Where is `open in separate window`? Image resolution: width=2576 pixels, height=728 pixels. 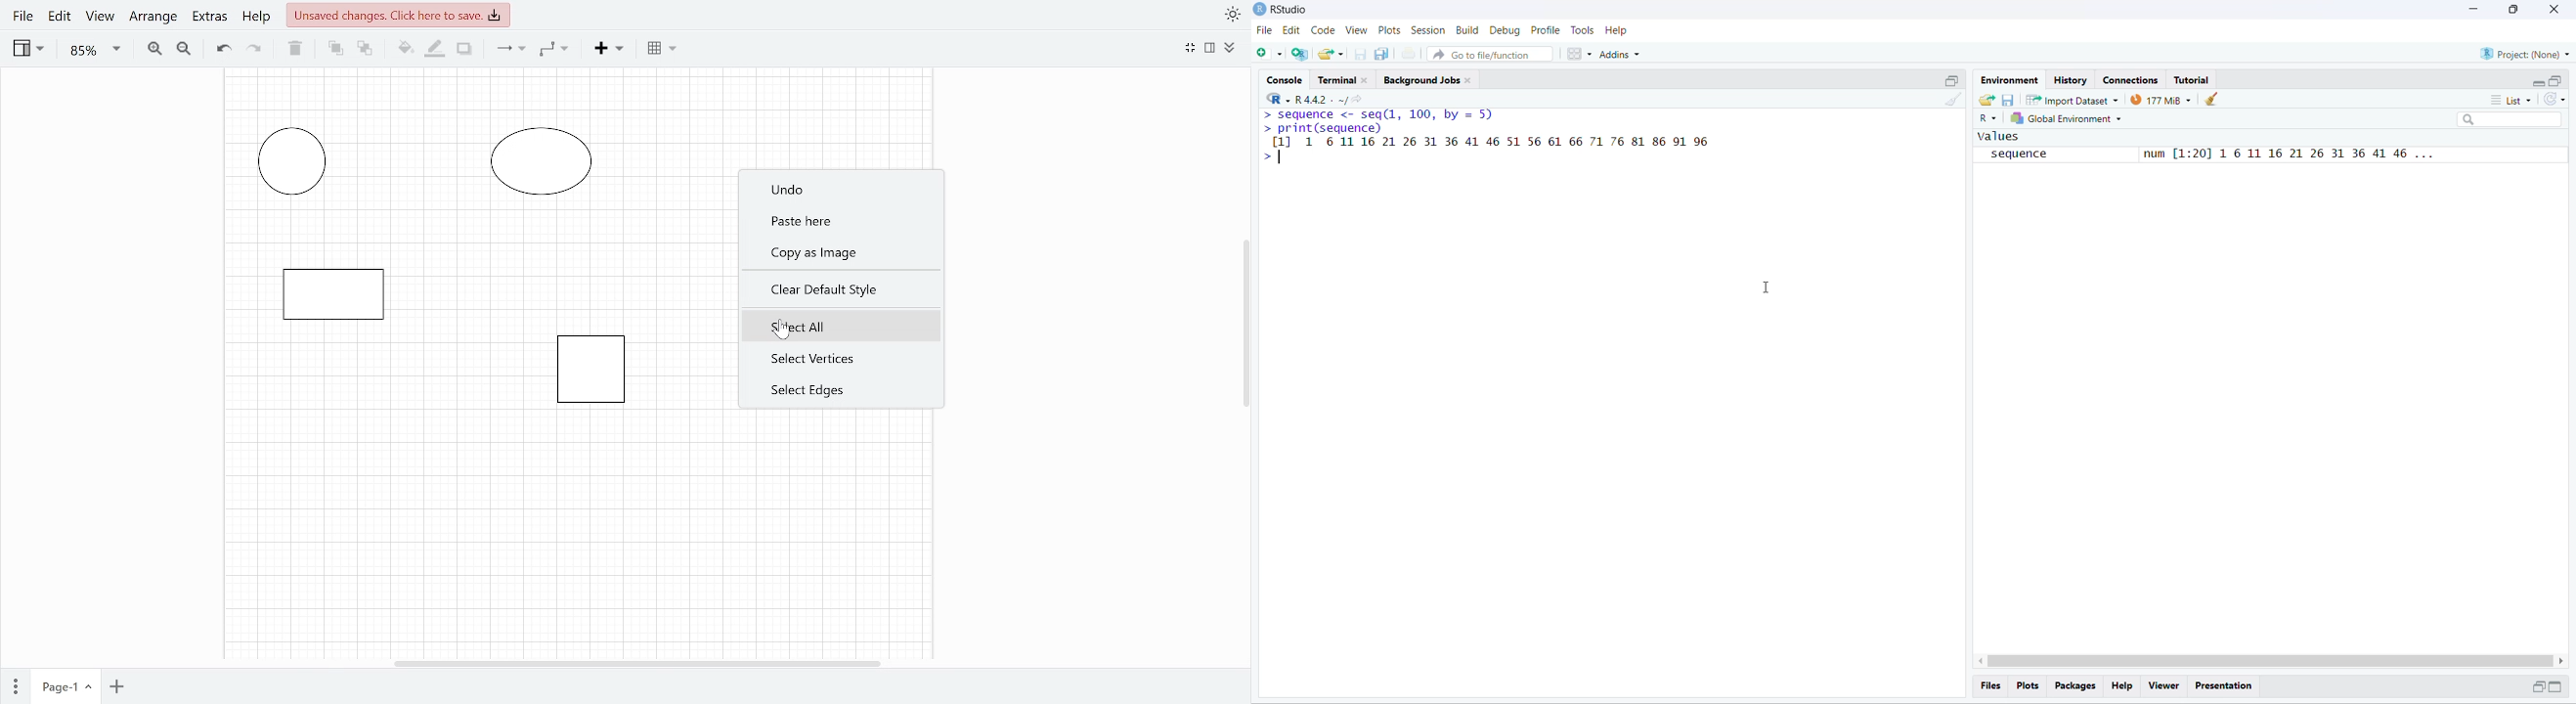
open in separate window is located at coordinates (2557, 81).